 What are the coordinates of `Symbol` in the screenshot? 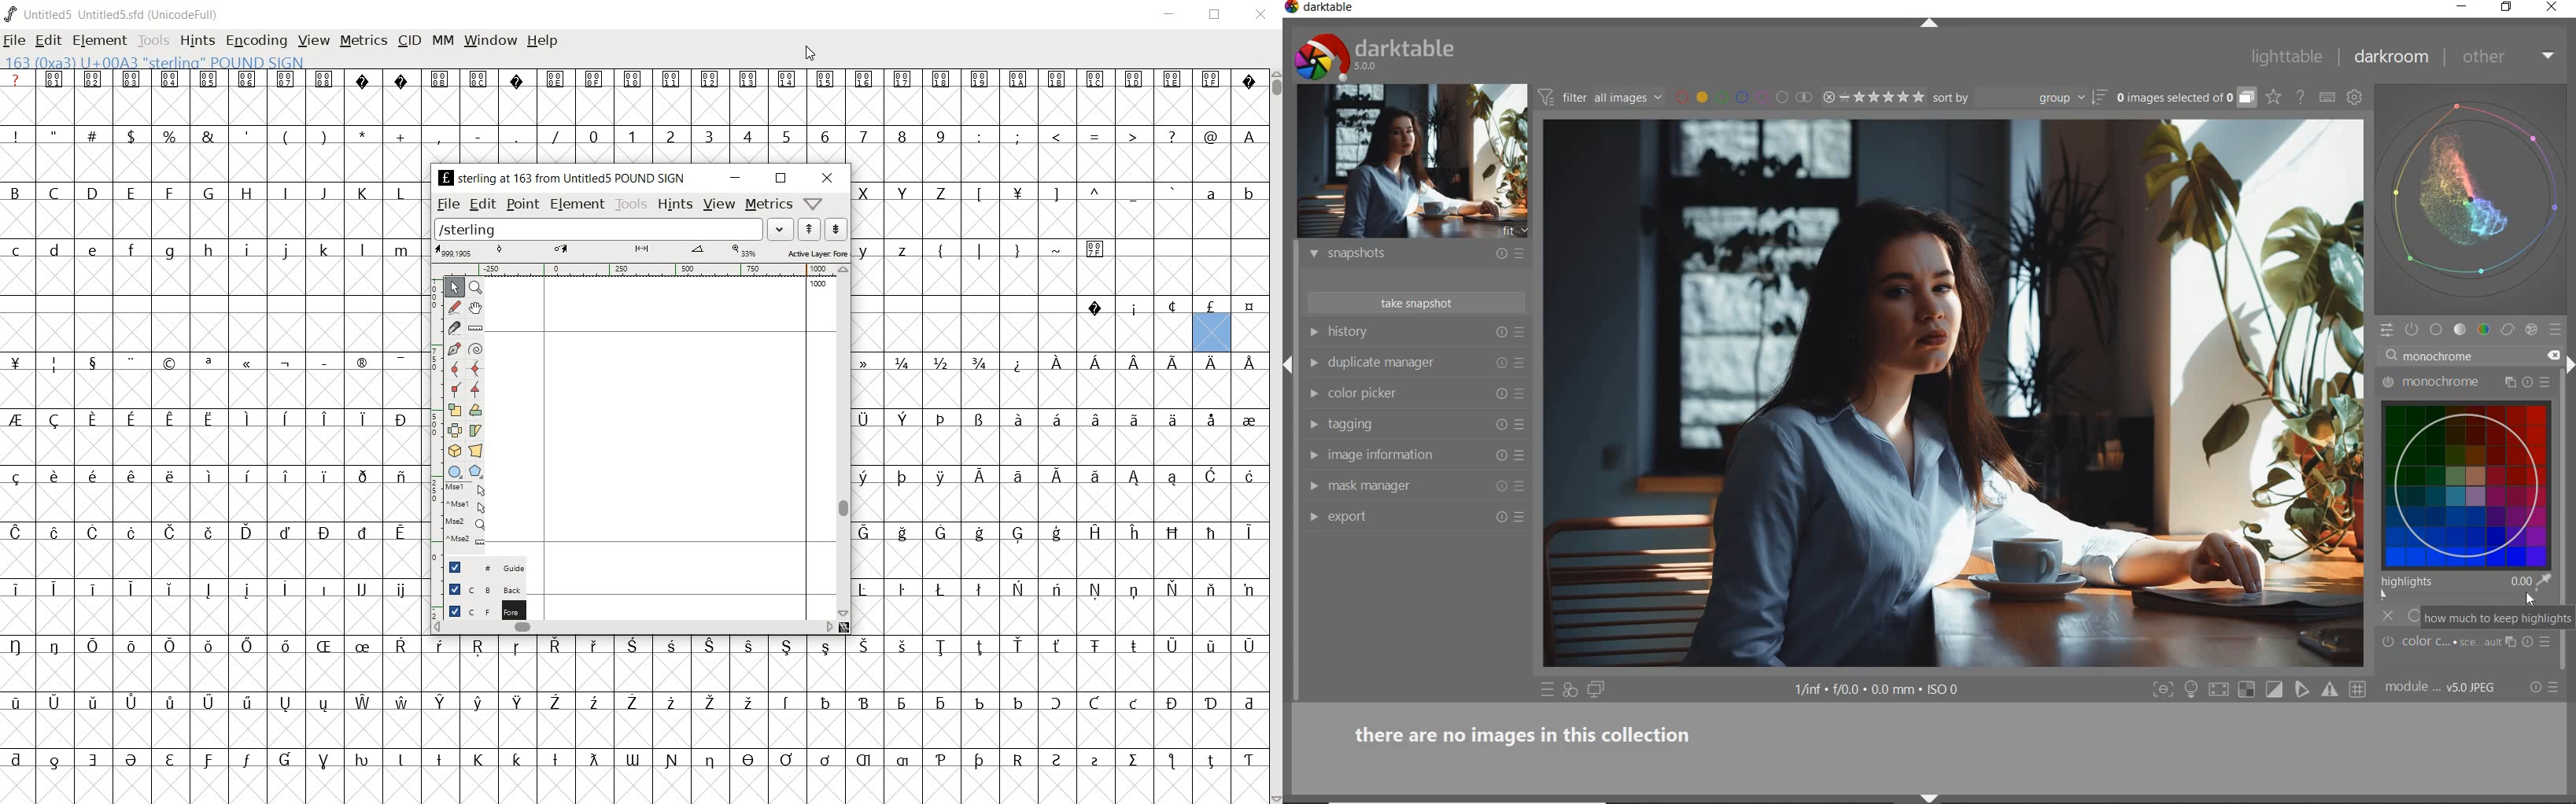 It's located at (749, 703).